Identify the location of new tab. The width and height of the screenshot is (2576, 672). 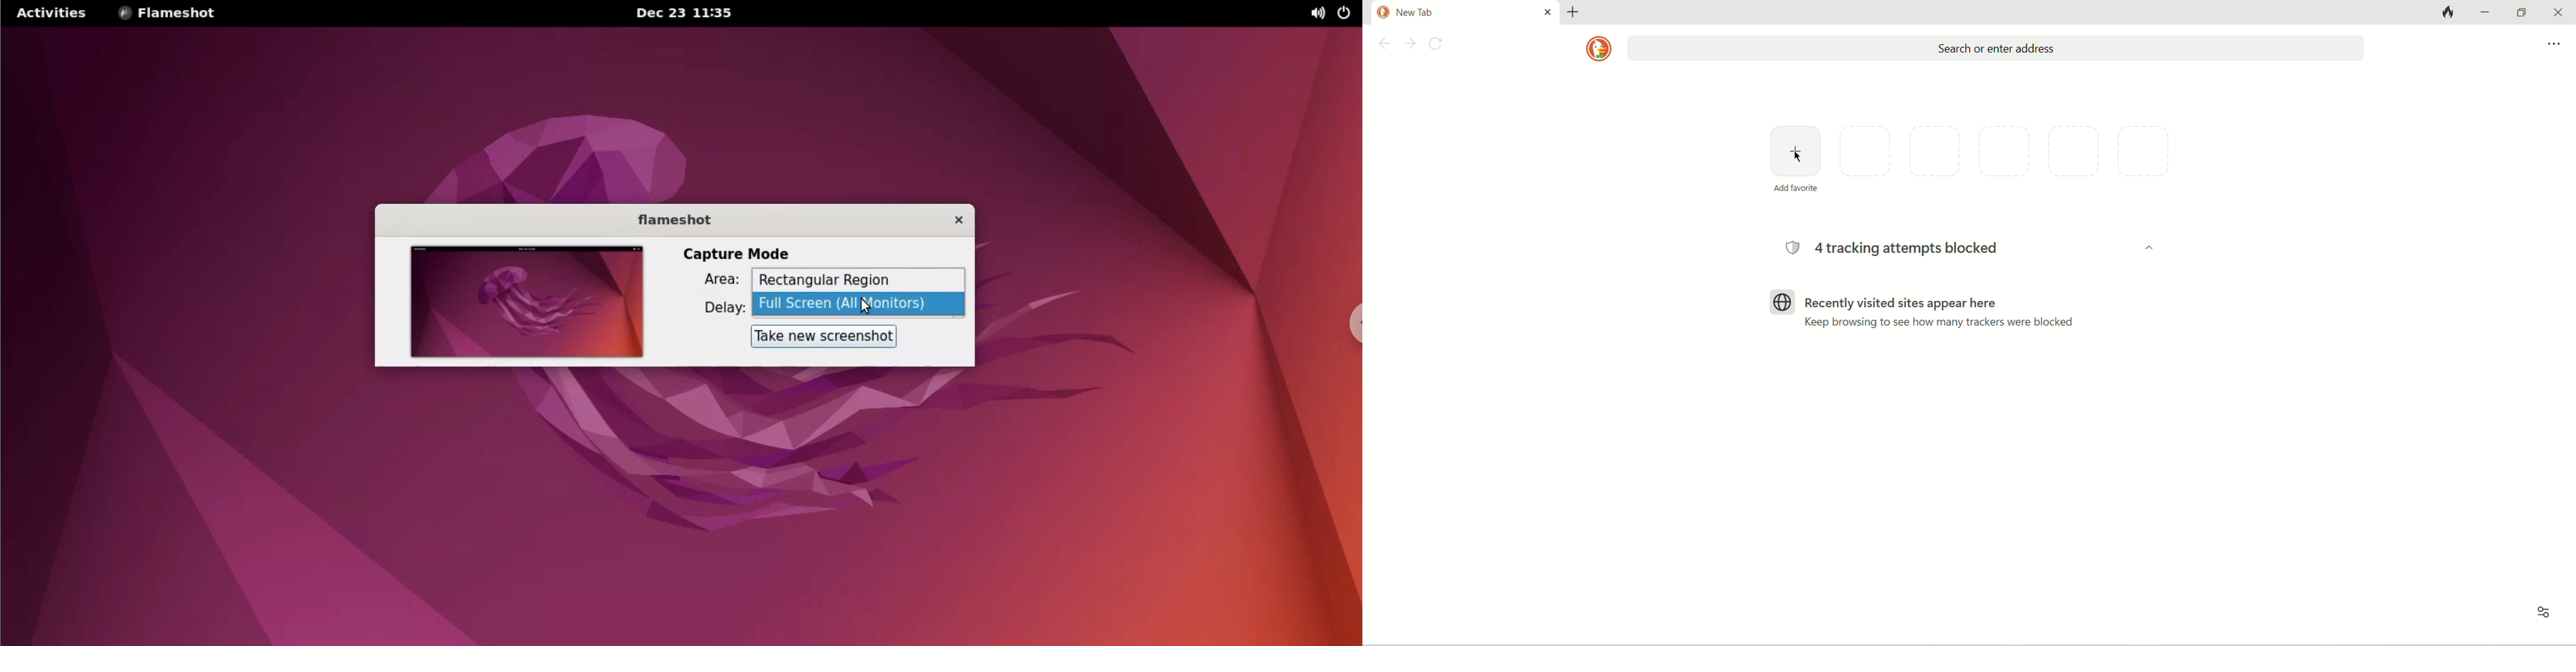
(1573, 12).